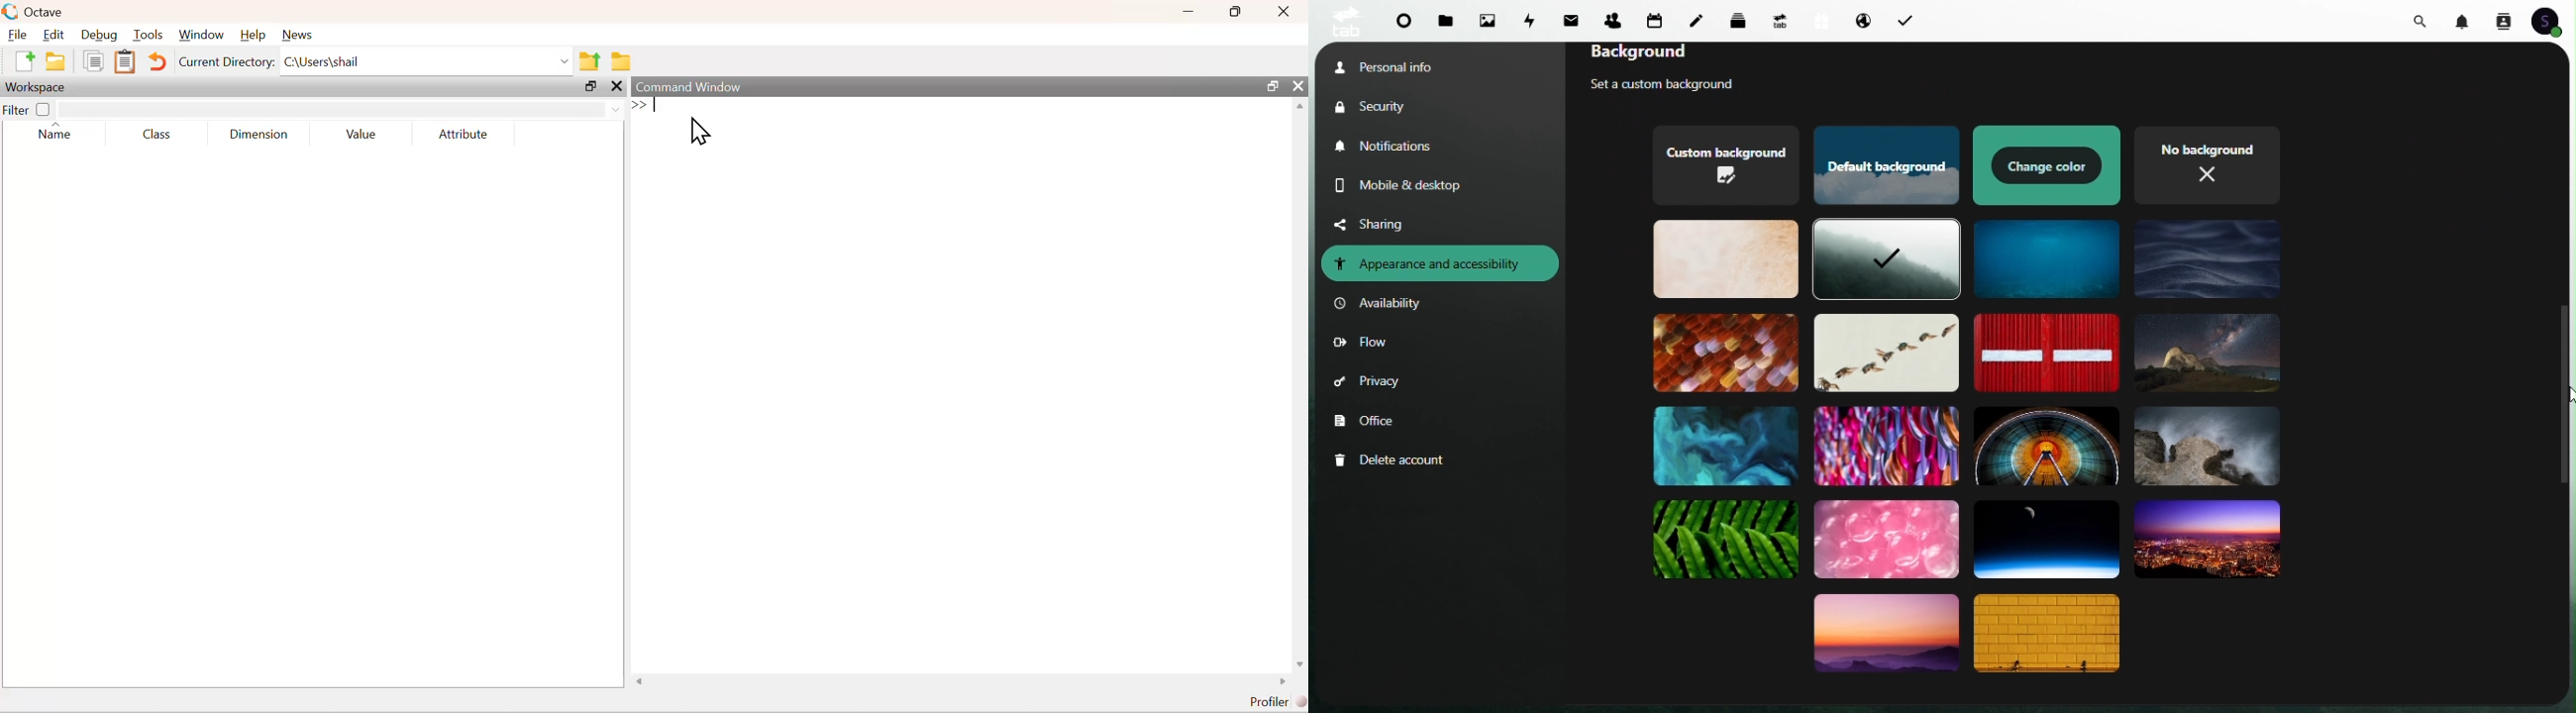 The width and height of the screenshot is (2576, 728). I want to click on Themes, so click(2207, 355).